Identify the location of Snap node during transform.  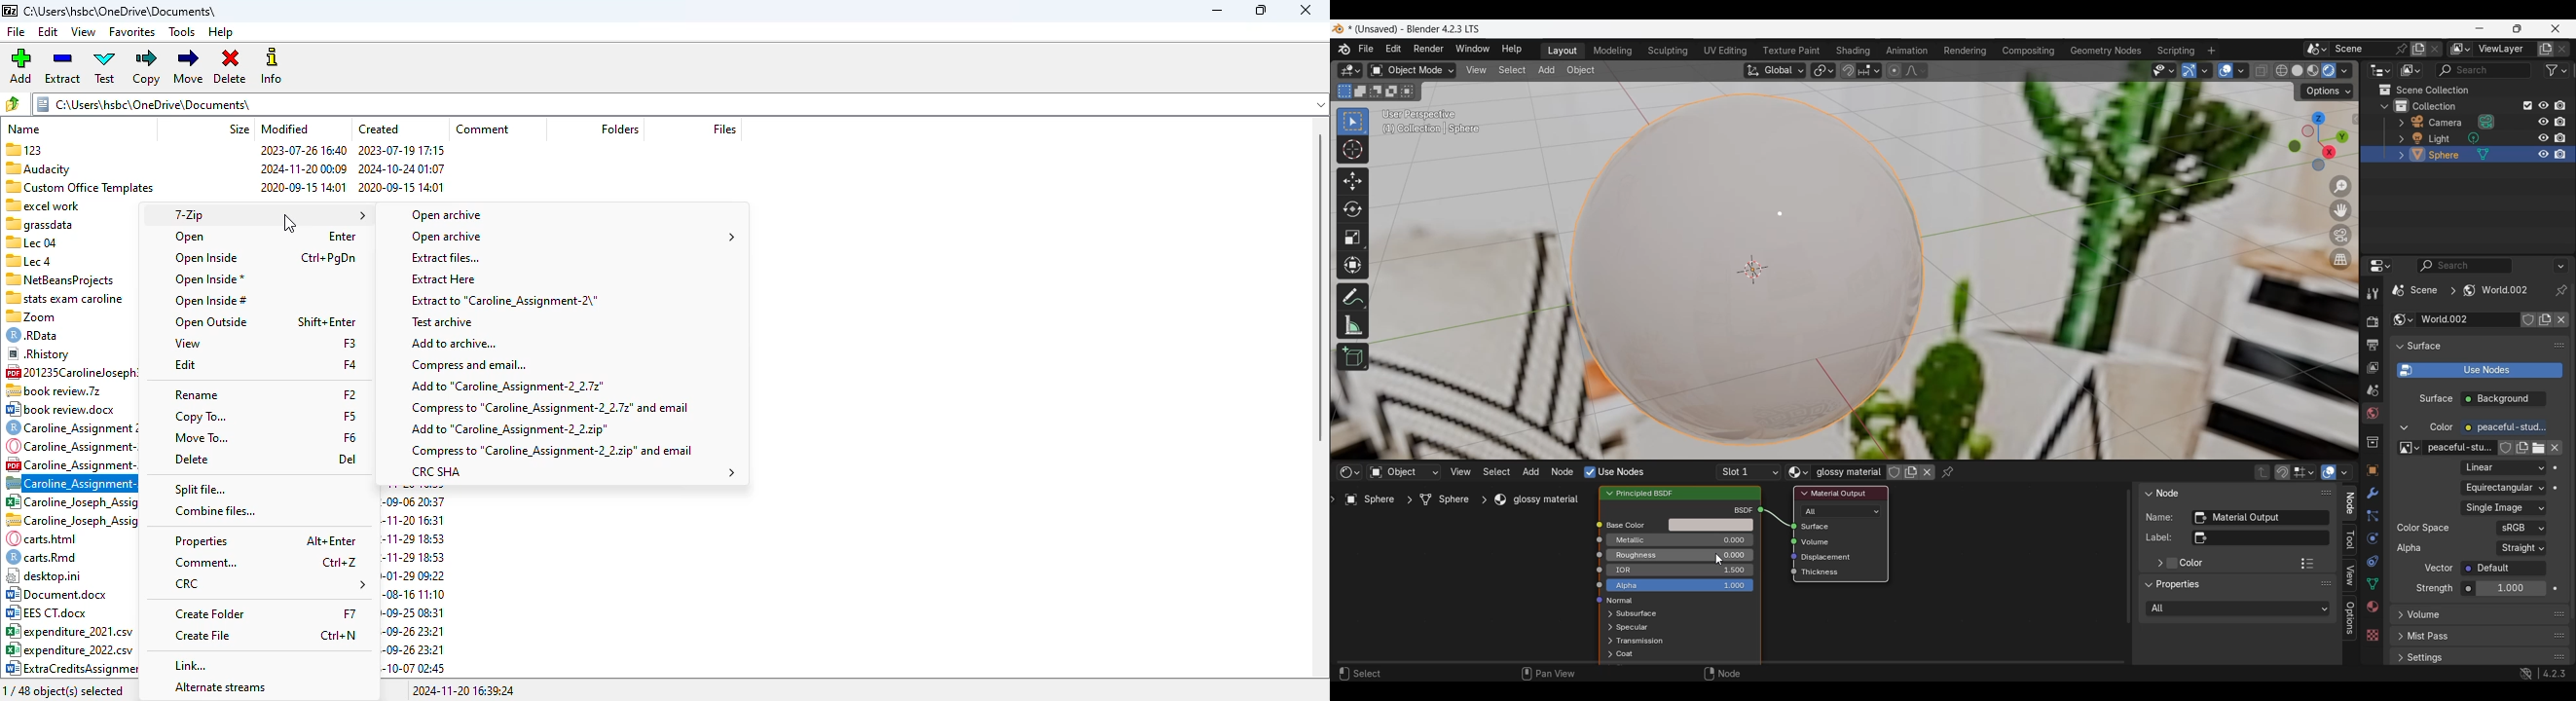
(2283, 473).